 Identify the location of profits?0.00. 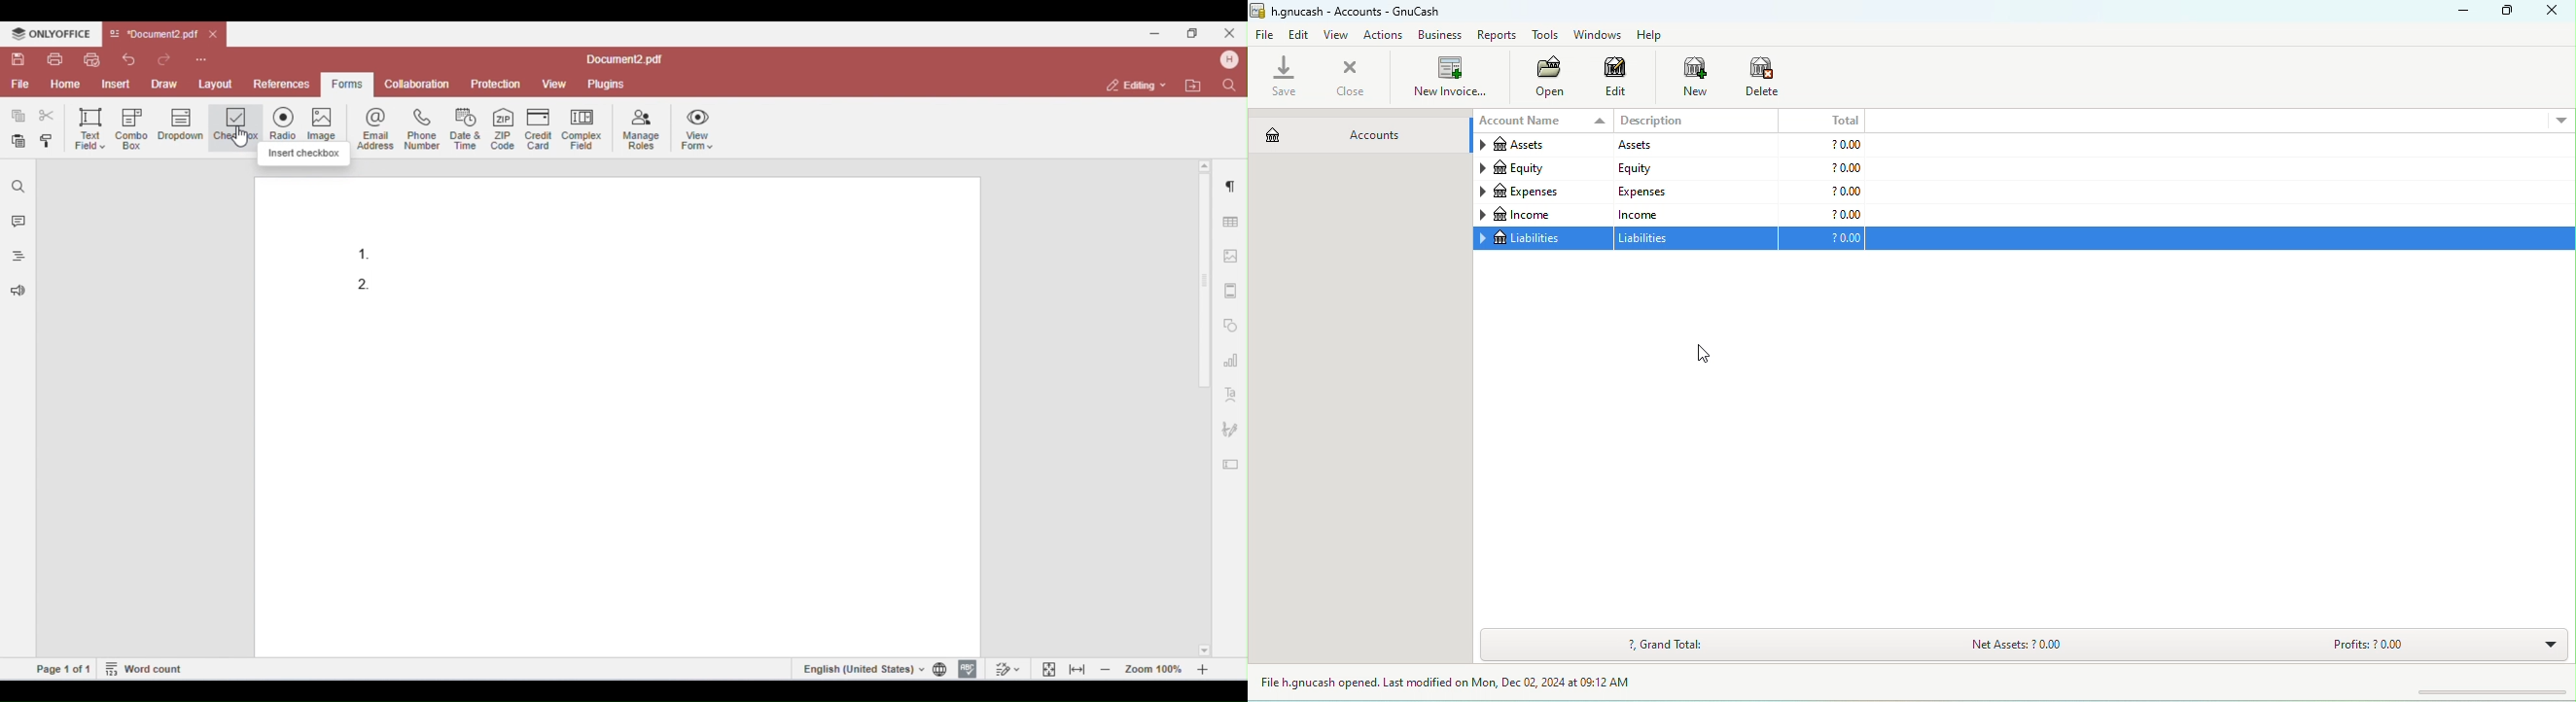
(2437, 646).